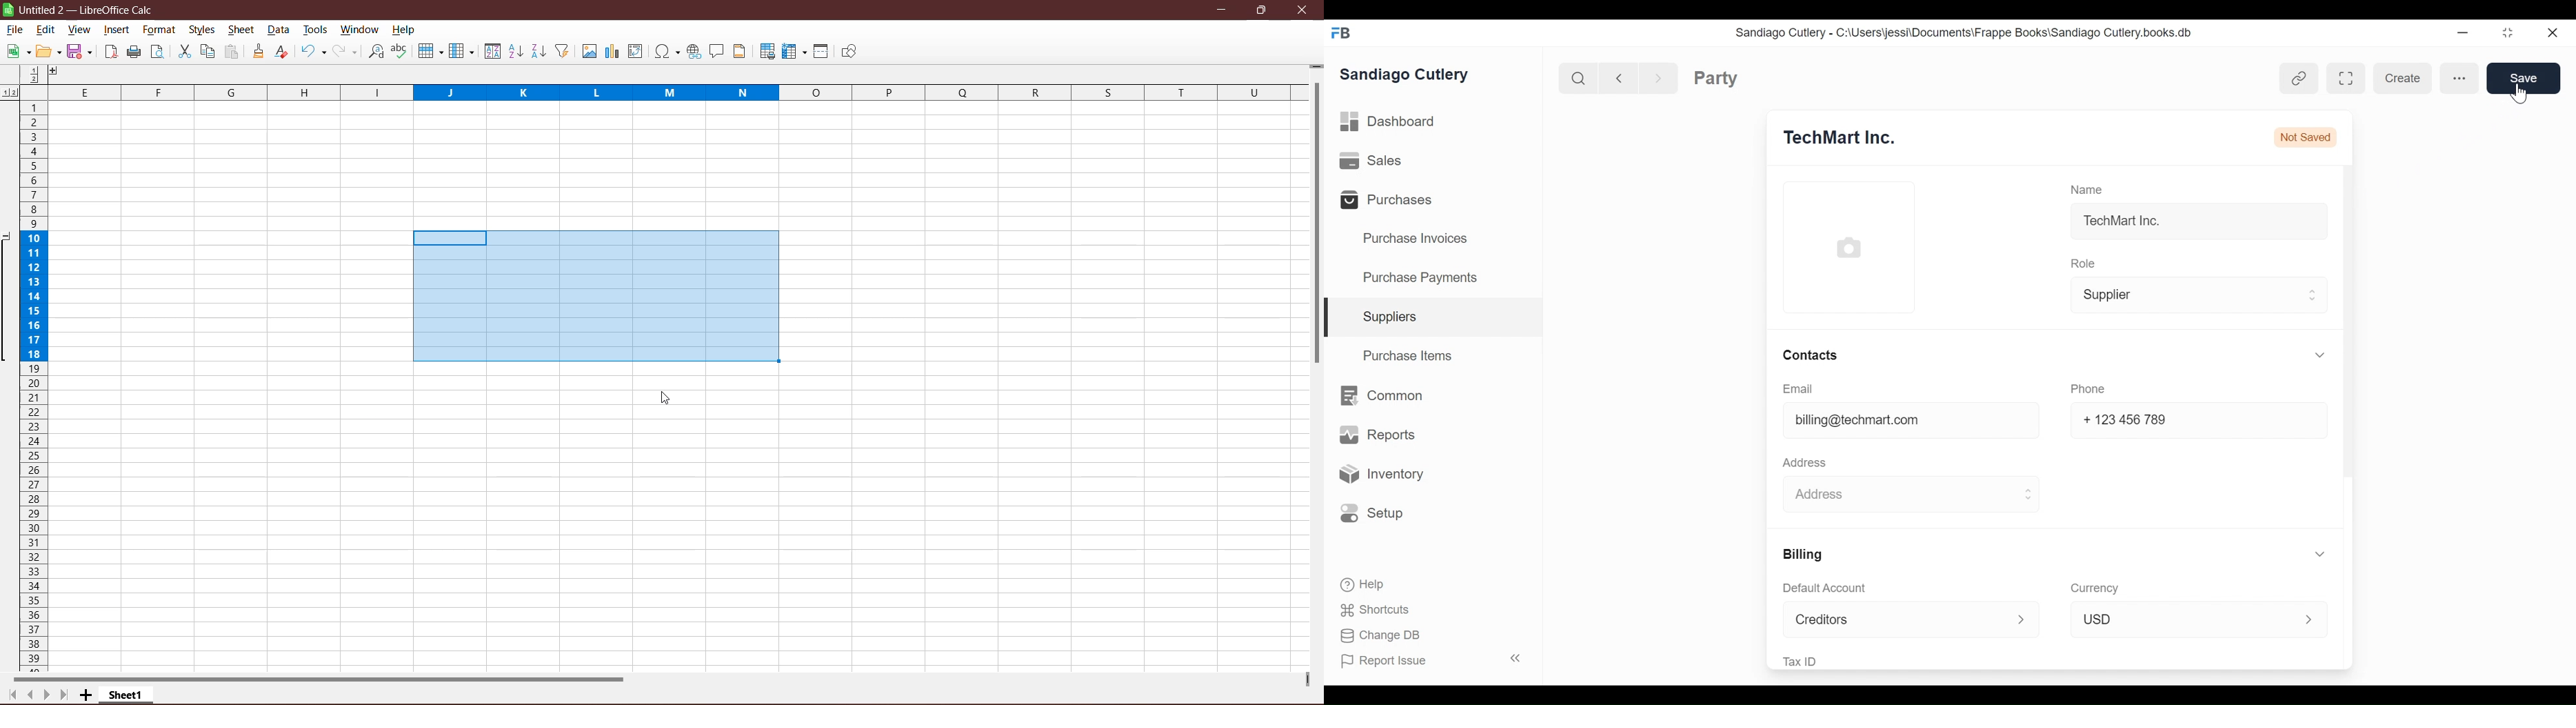 Image resolution: width=2576 pixels, height=728 pixels. I want to click on Edit, so click(46, 31).